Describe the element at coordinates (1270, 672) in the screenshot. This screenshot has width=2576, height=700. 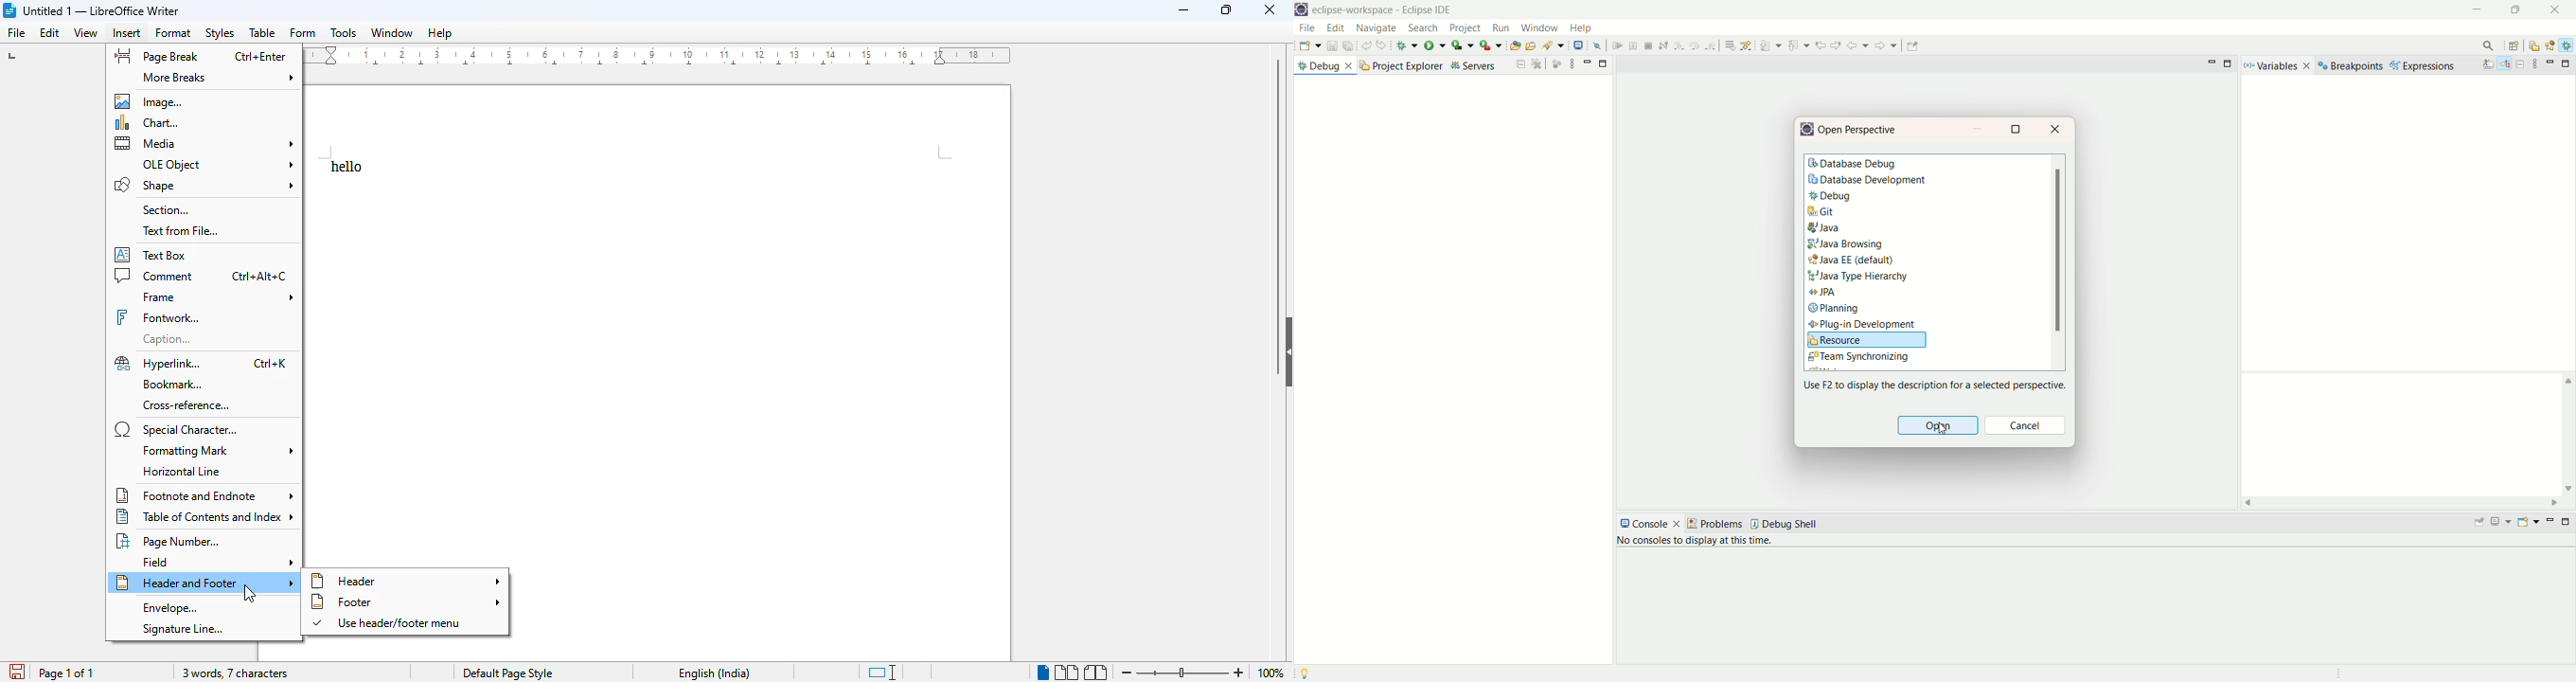
I see `100%` at that location.